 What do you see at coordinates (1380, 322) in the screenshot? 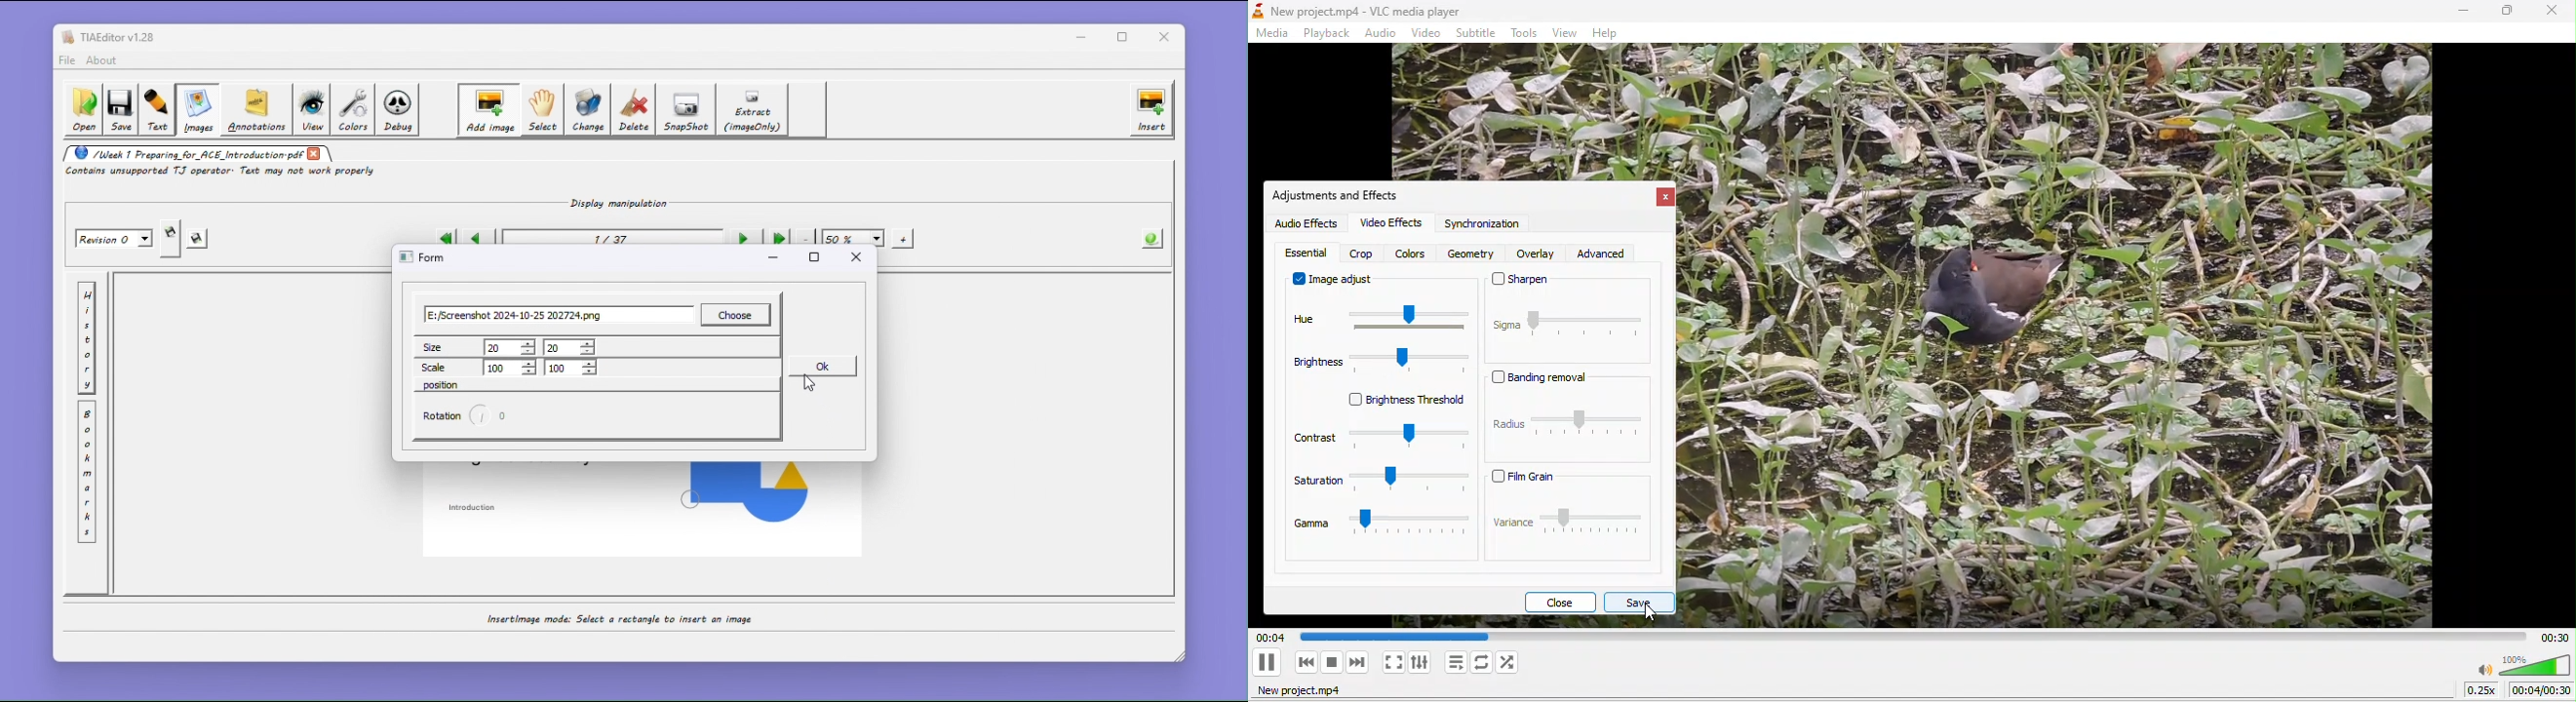
I see `hue` at bounding box center [1380, 322].